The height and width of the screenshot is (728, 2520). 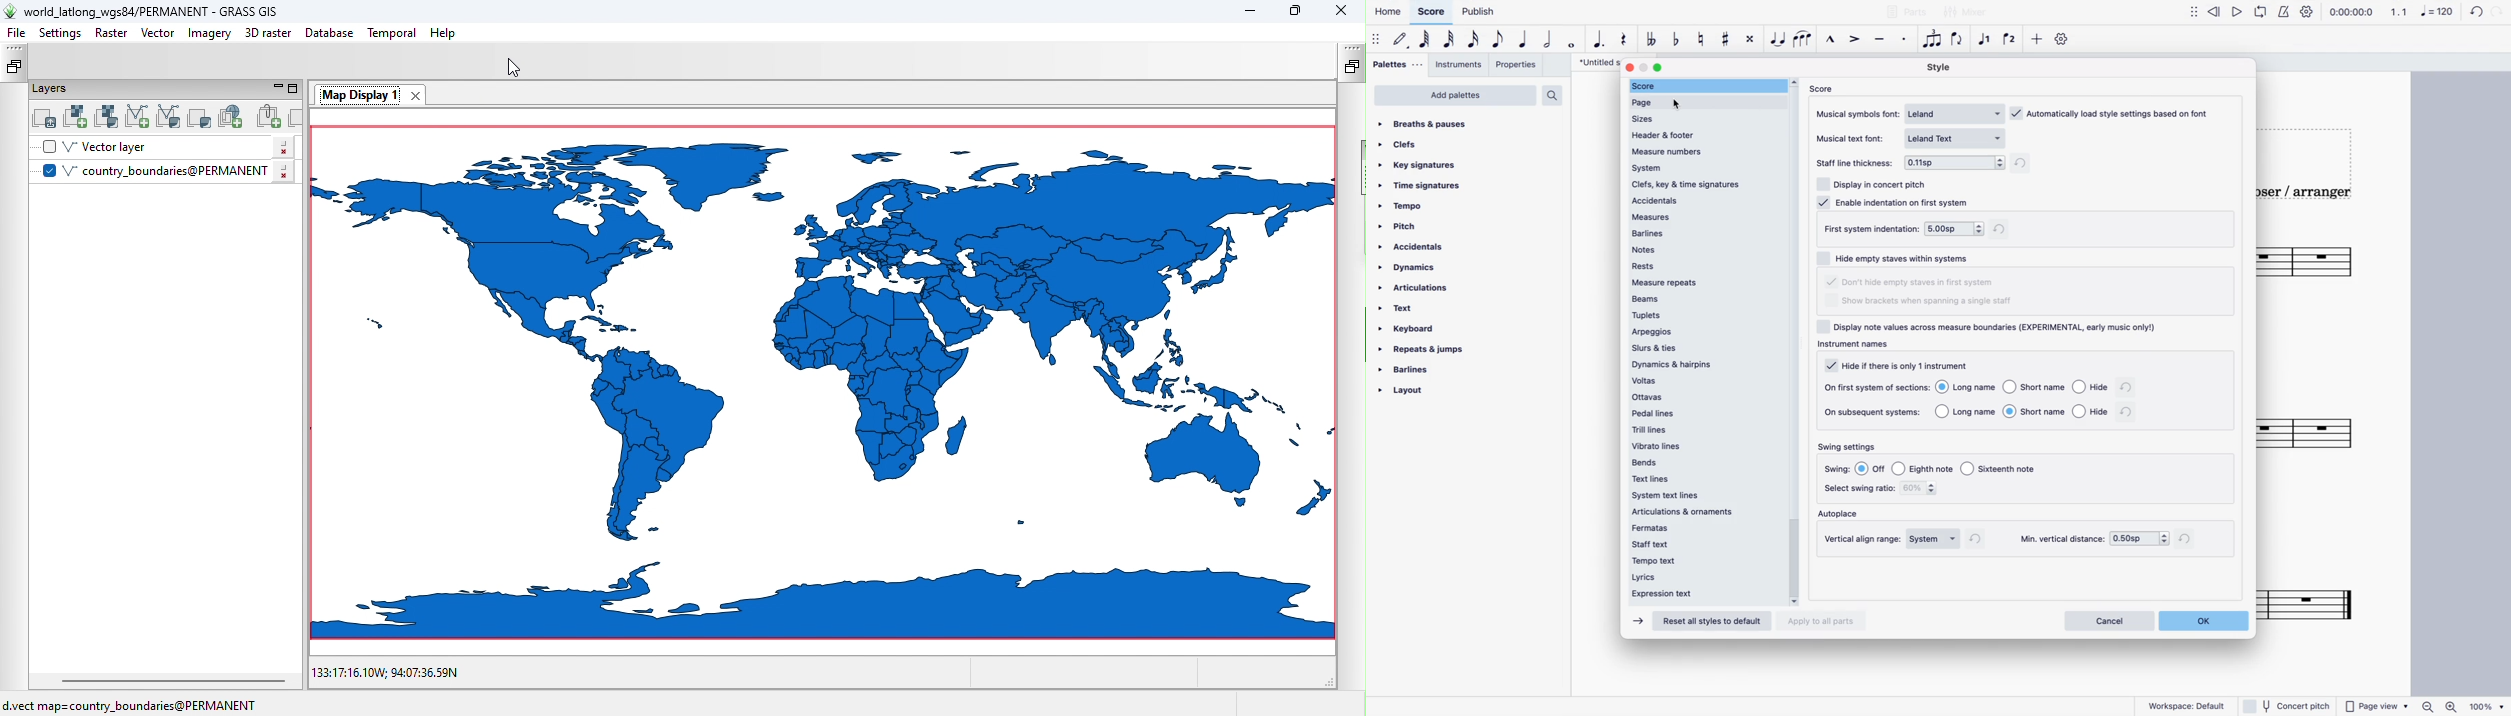 I want to click on articulations & ornaments, so click(x=1688, y=513).